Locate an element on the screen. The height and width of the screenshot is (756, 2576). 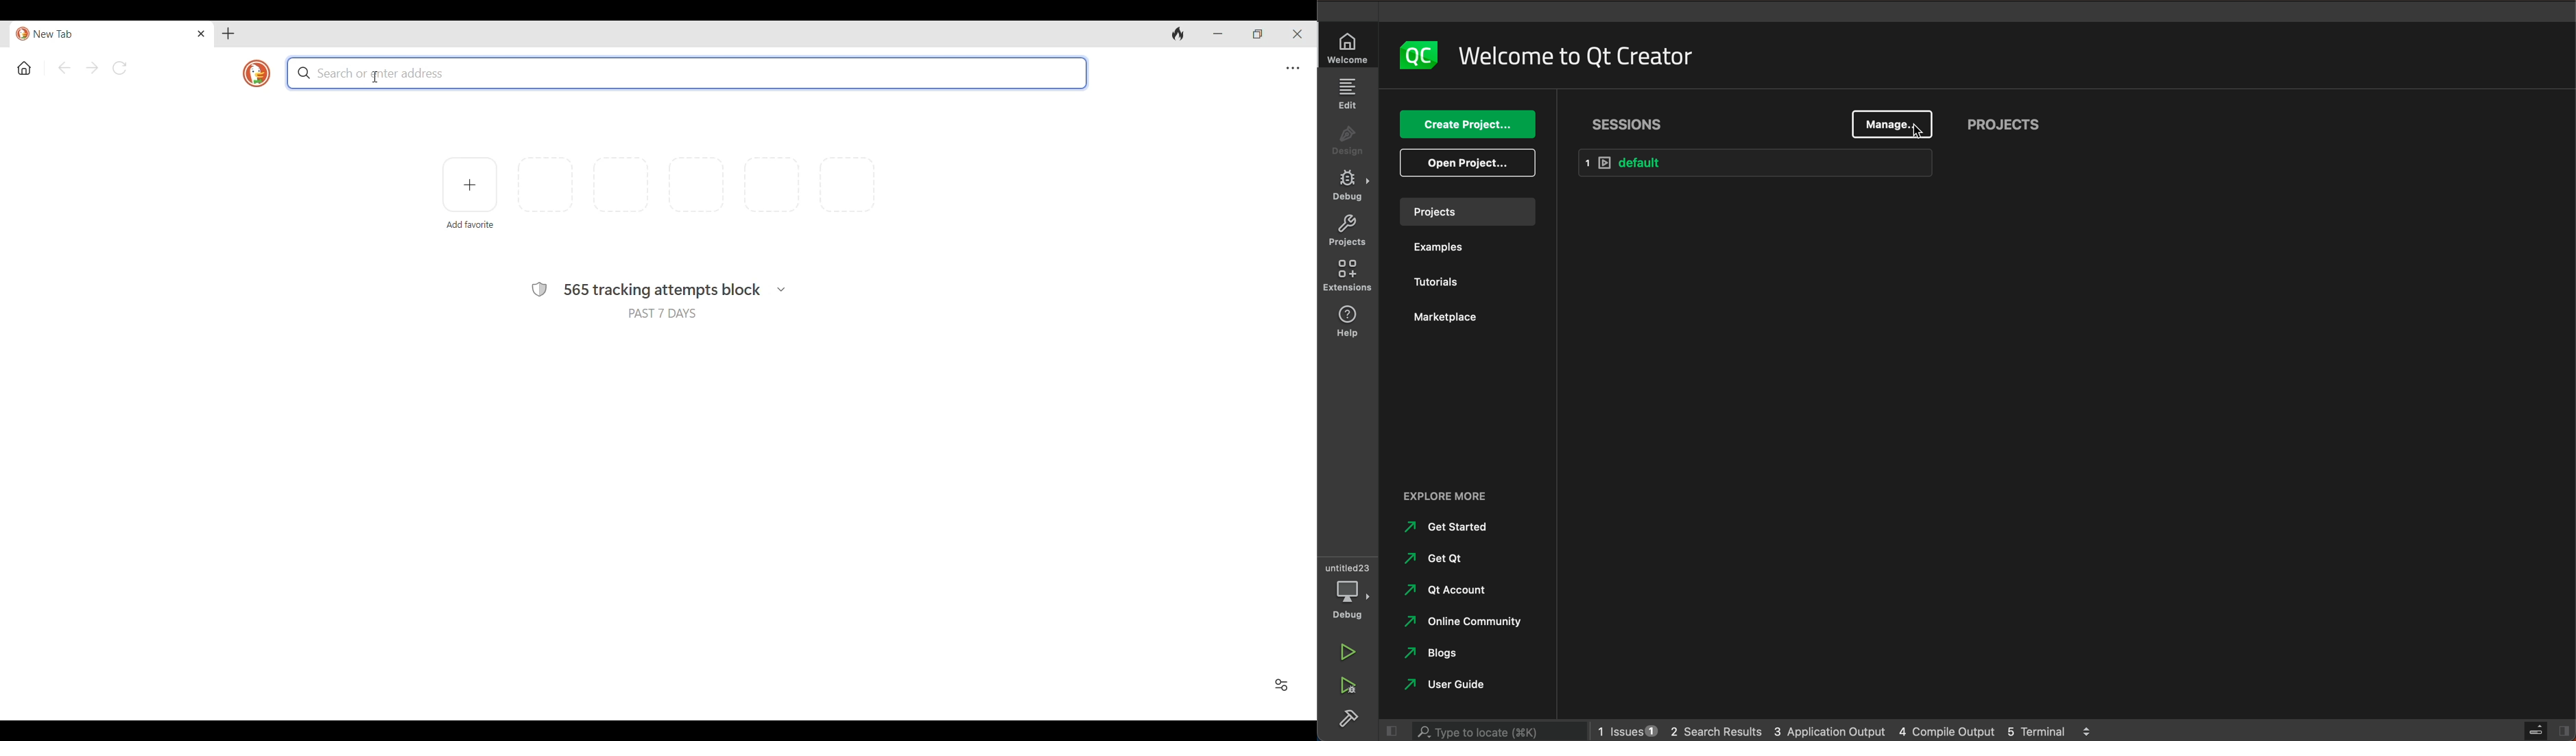
help is located at coordinates (1350, 322).